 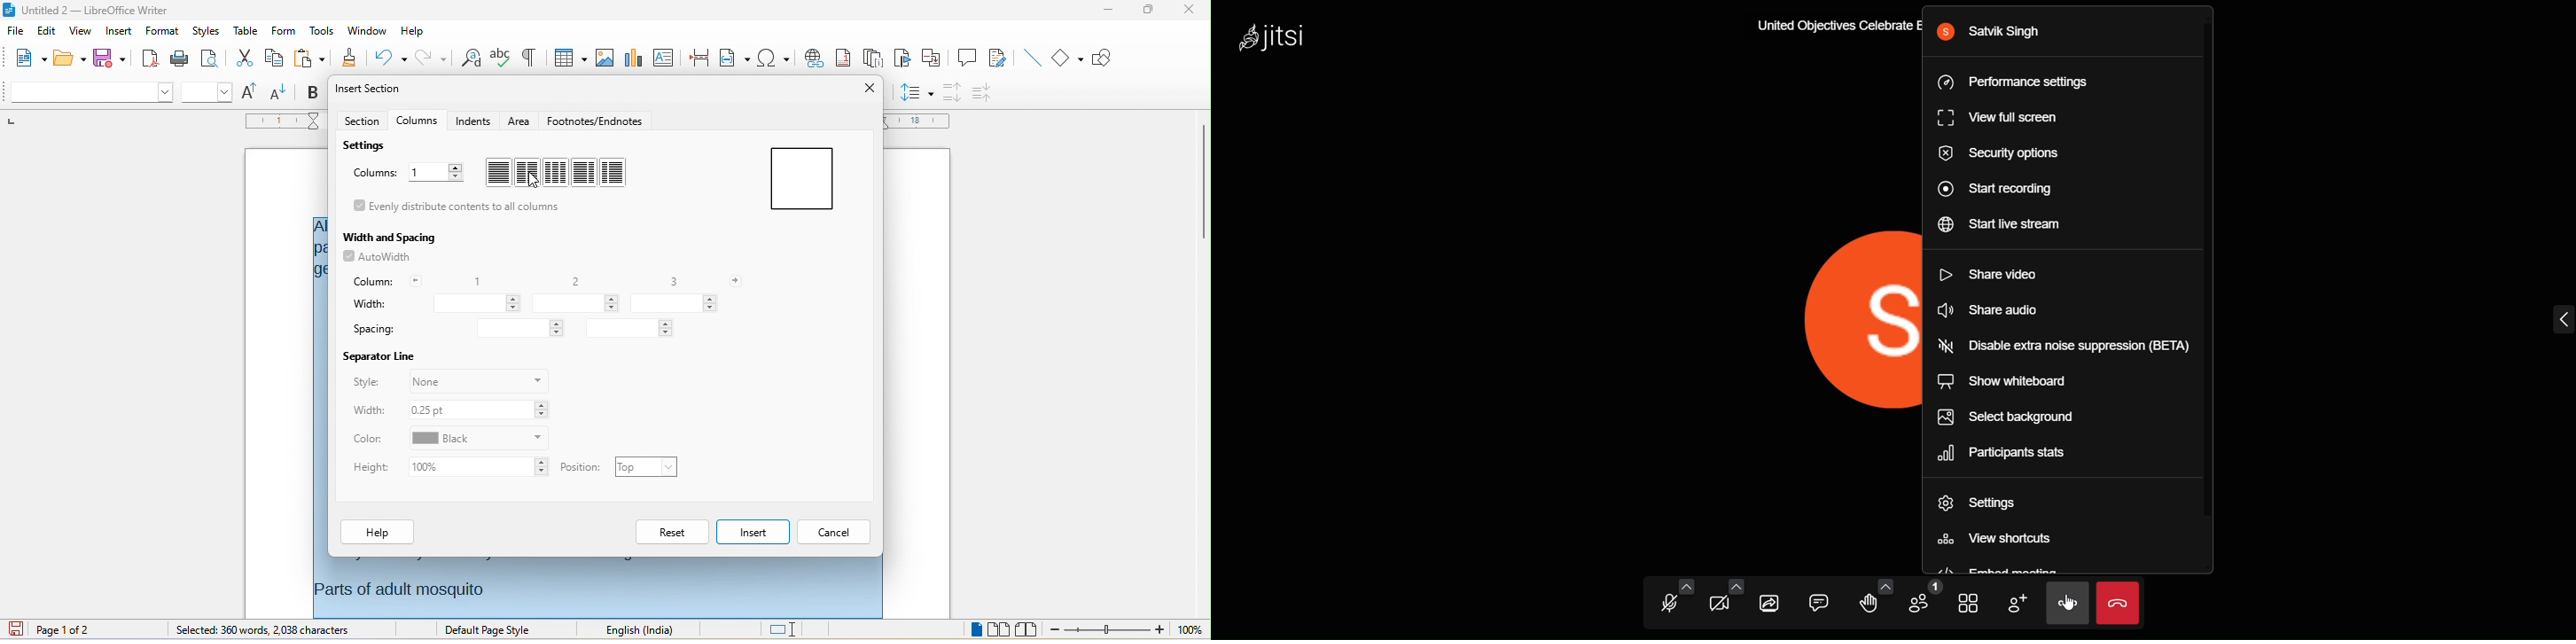 I want to click on settings, so click(x=370, y=146).